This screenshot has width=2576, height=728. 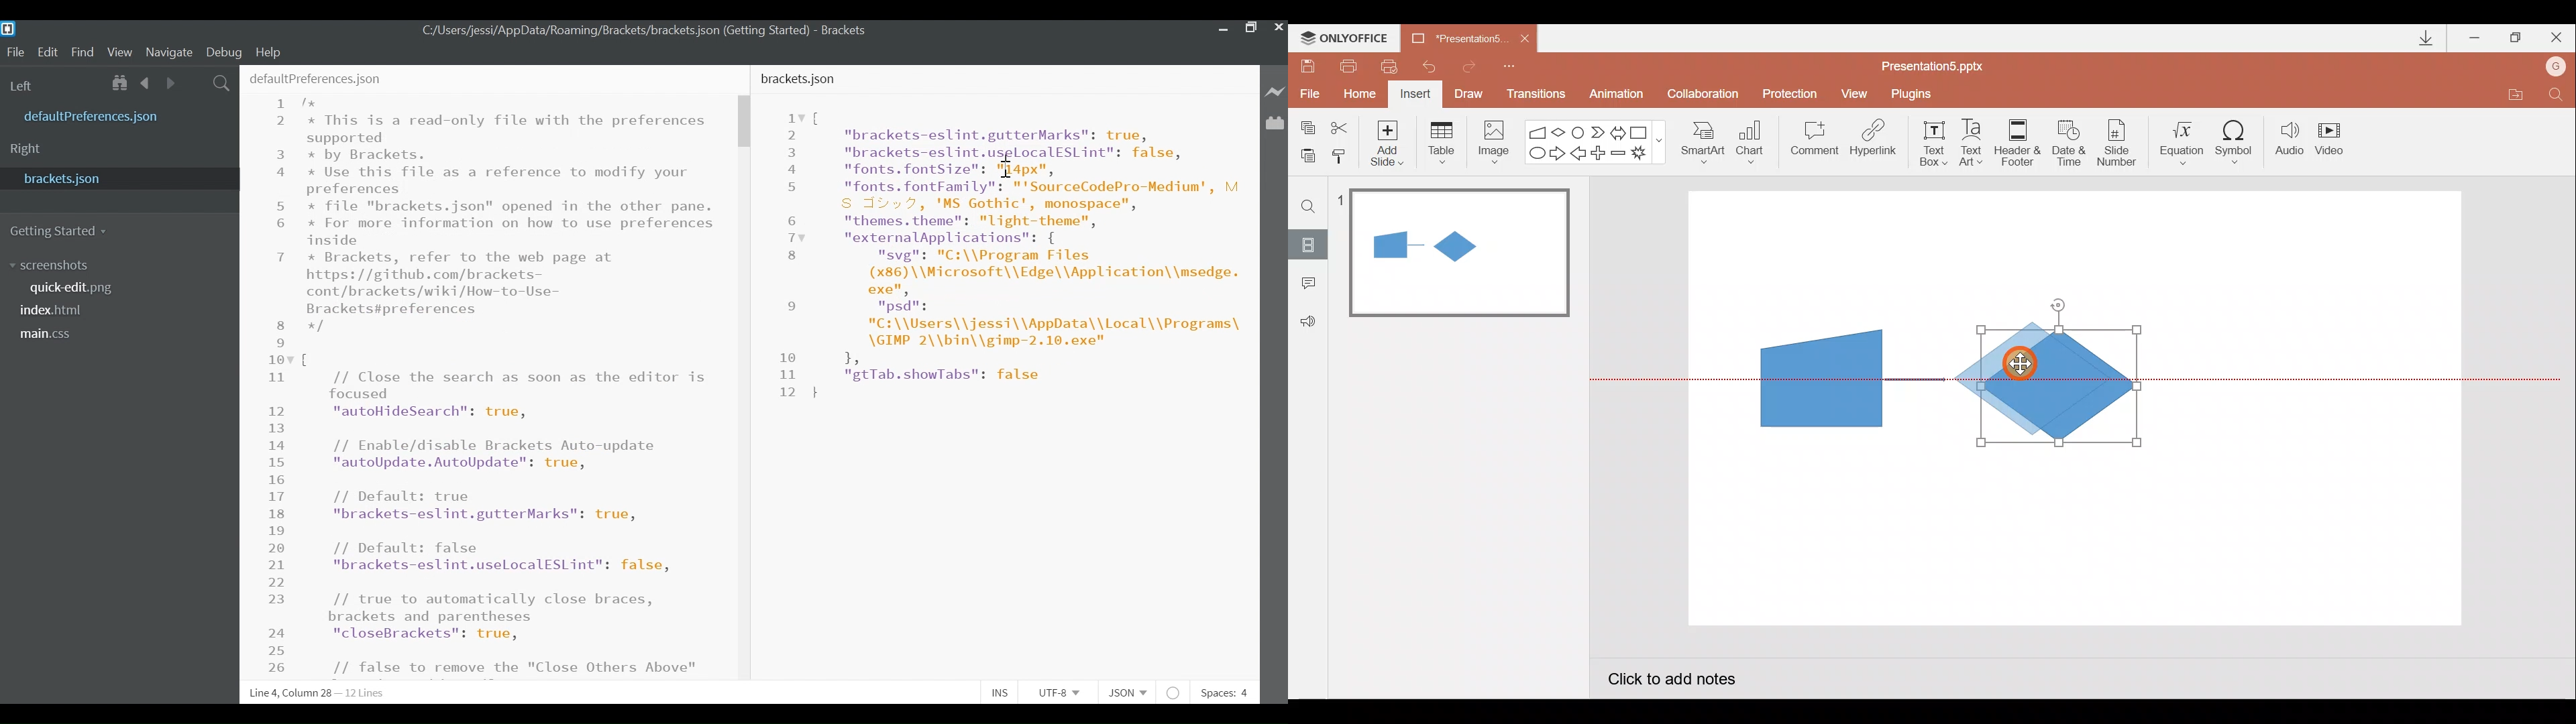 I want to click on Restore, so click(x=1250, y=28).